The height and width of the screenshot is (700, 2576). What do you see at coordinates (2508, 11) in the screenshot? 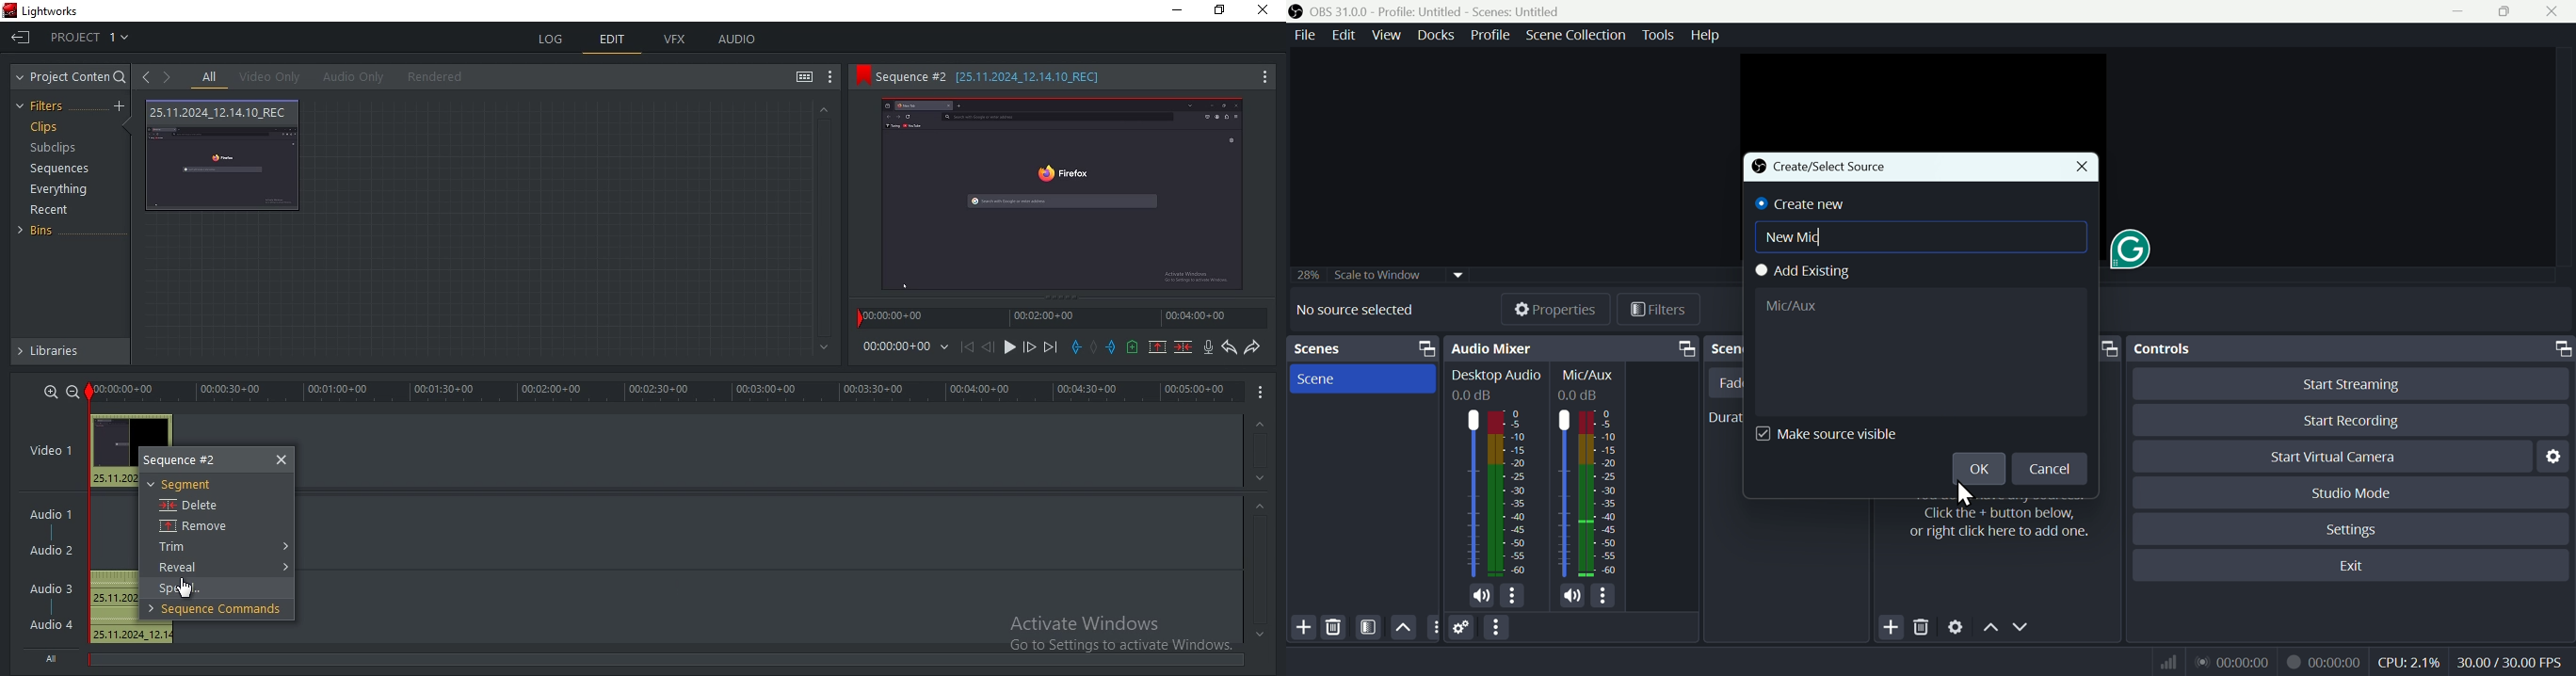
I see `Restore` at bounding box center [2508, 11].